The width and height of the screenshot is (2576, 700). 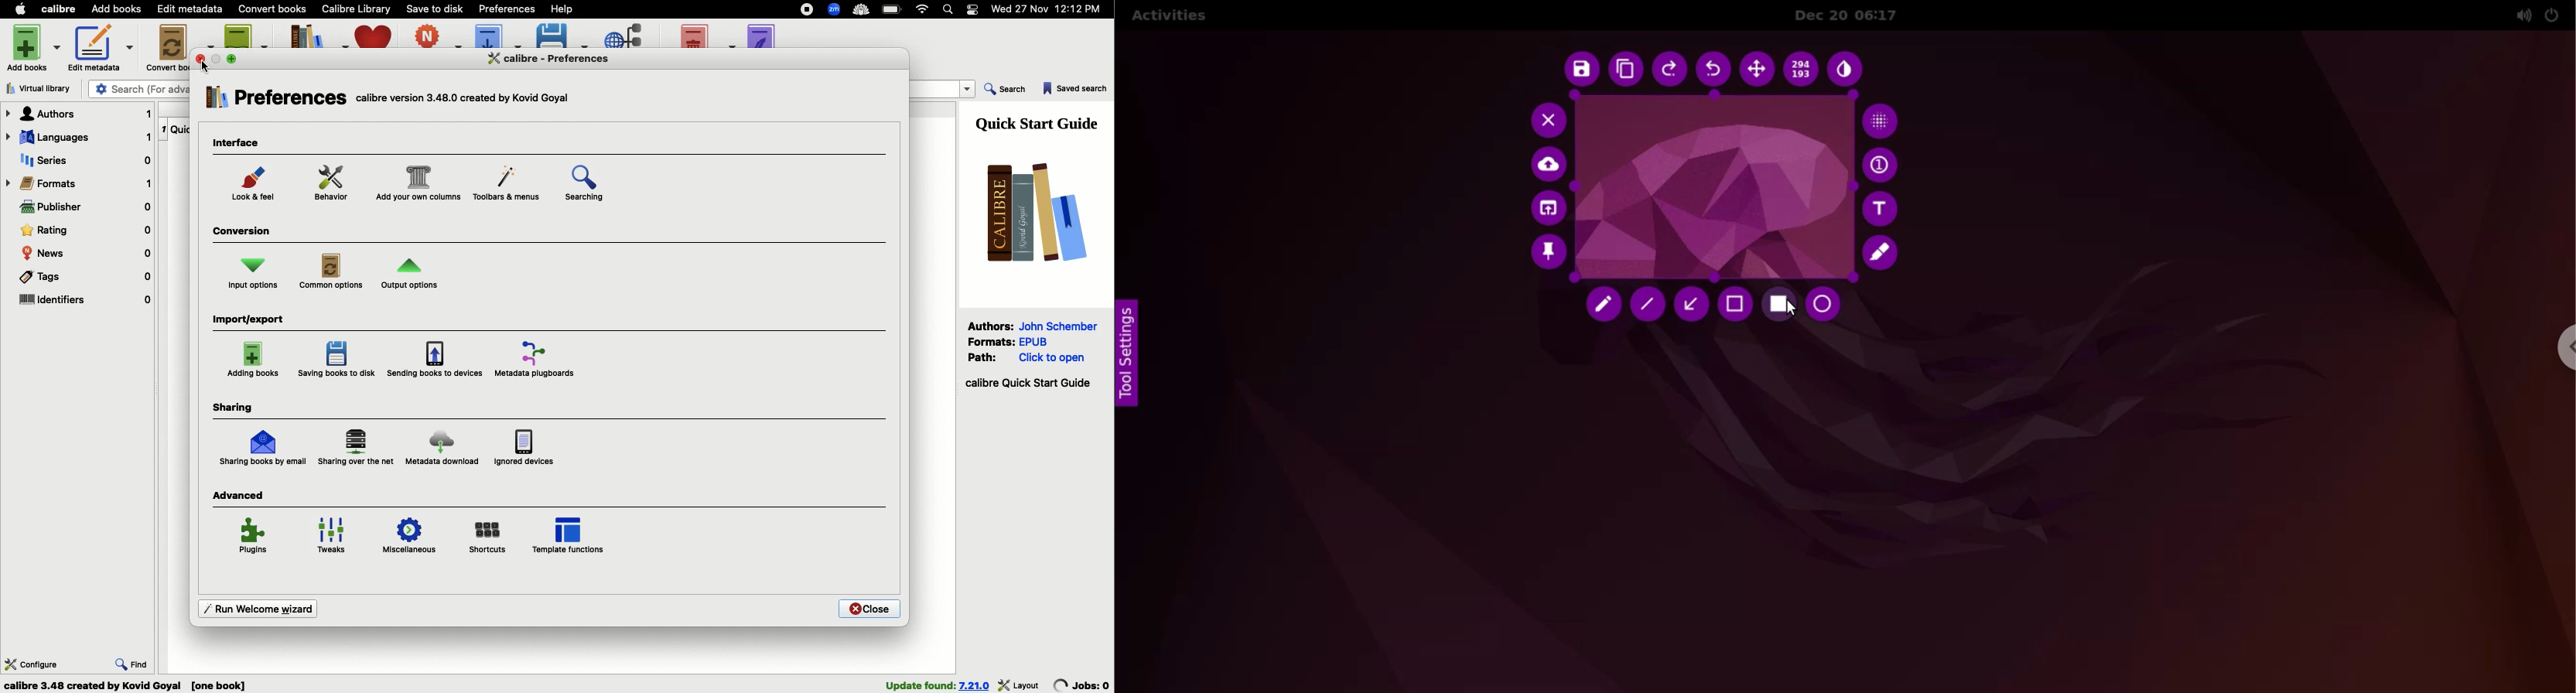 What do you see at coordinates (78, 138) in the screenshot?
I see `Languages` at bounding box center [78, 138].